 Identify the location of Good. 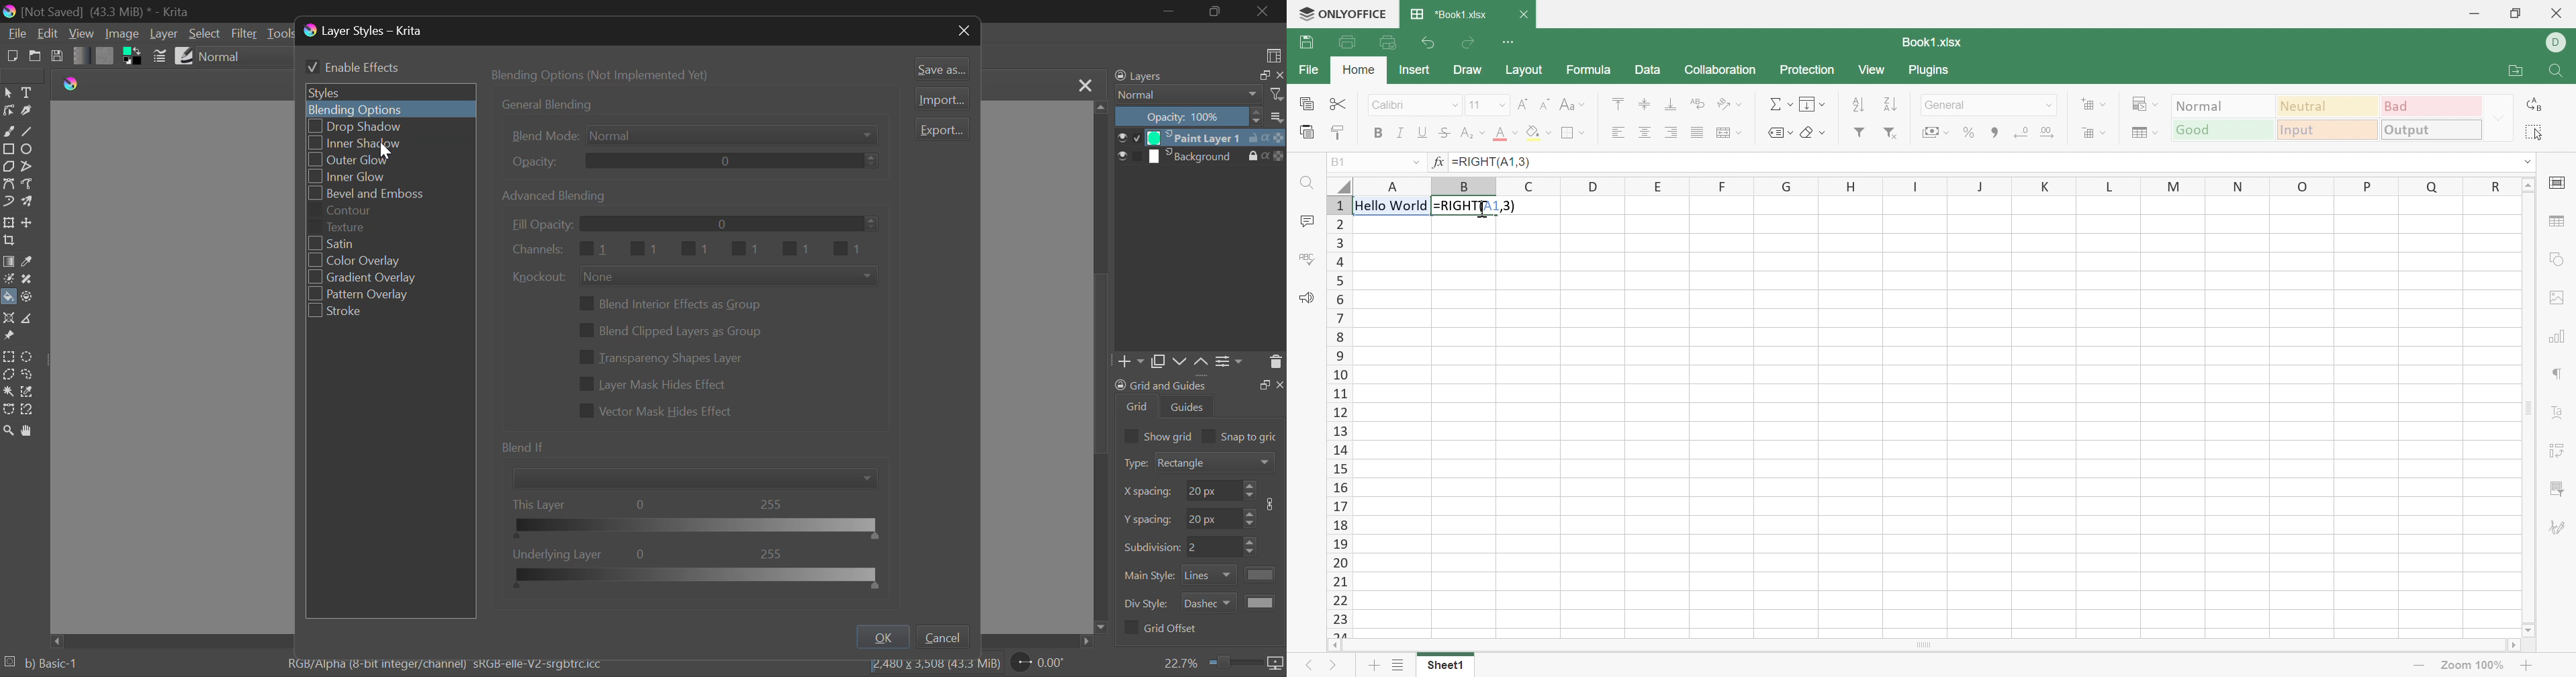
(2221, 129).